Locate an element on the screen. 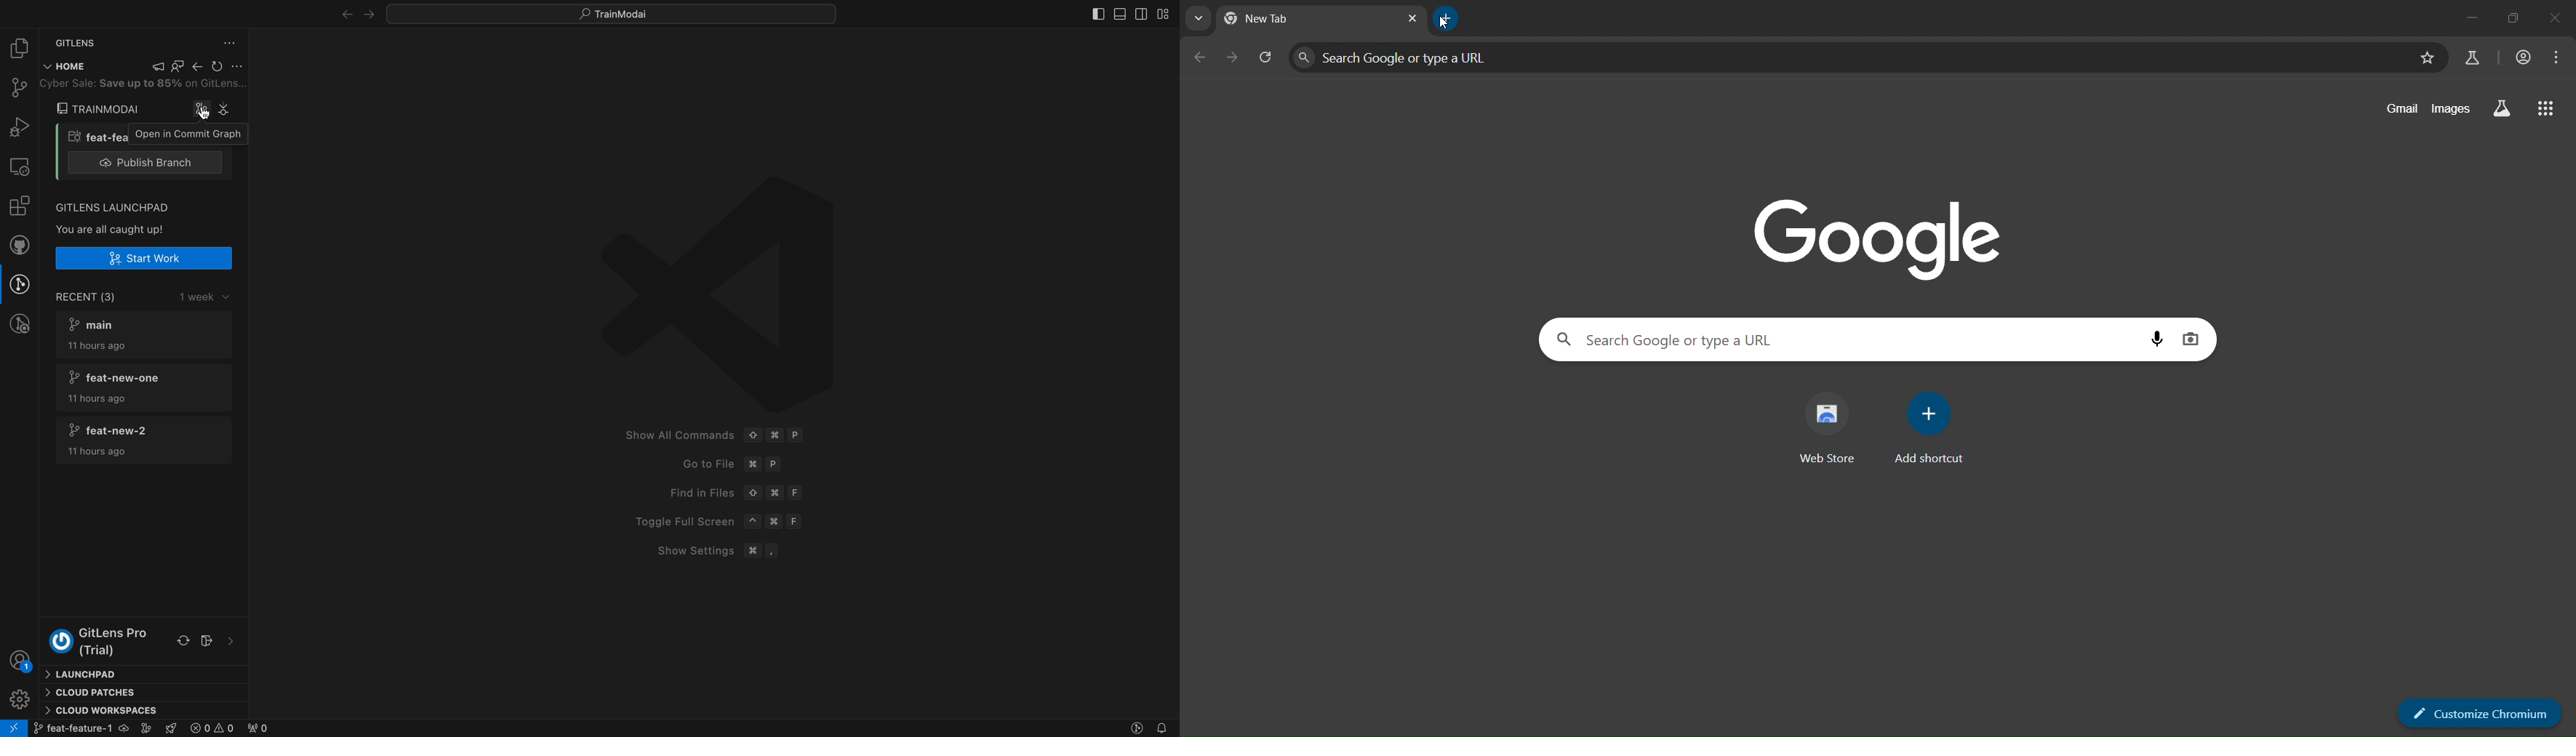  open a comment is located at coordinates (180, 133).